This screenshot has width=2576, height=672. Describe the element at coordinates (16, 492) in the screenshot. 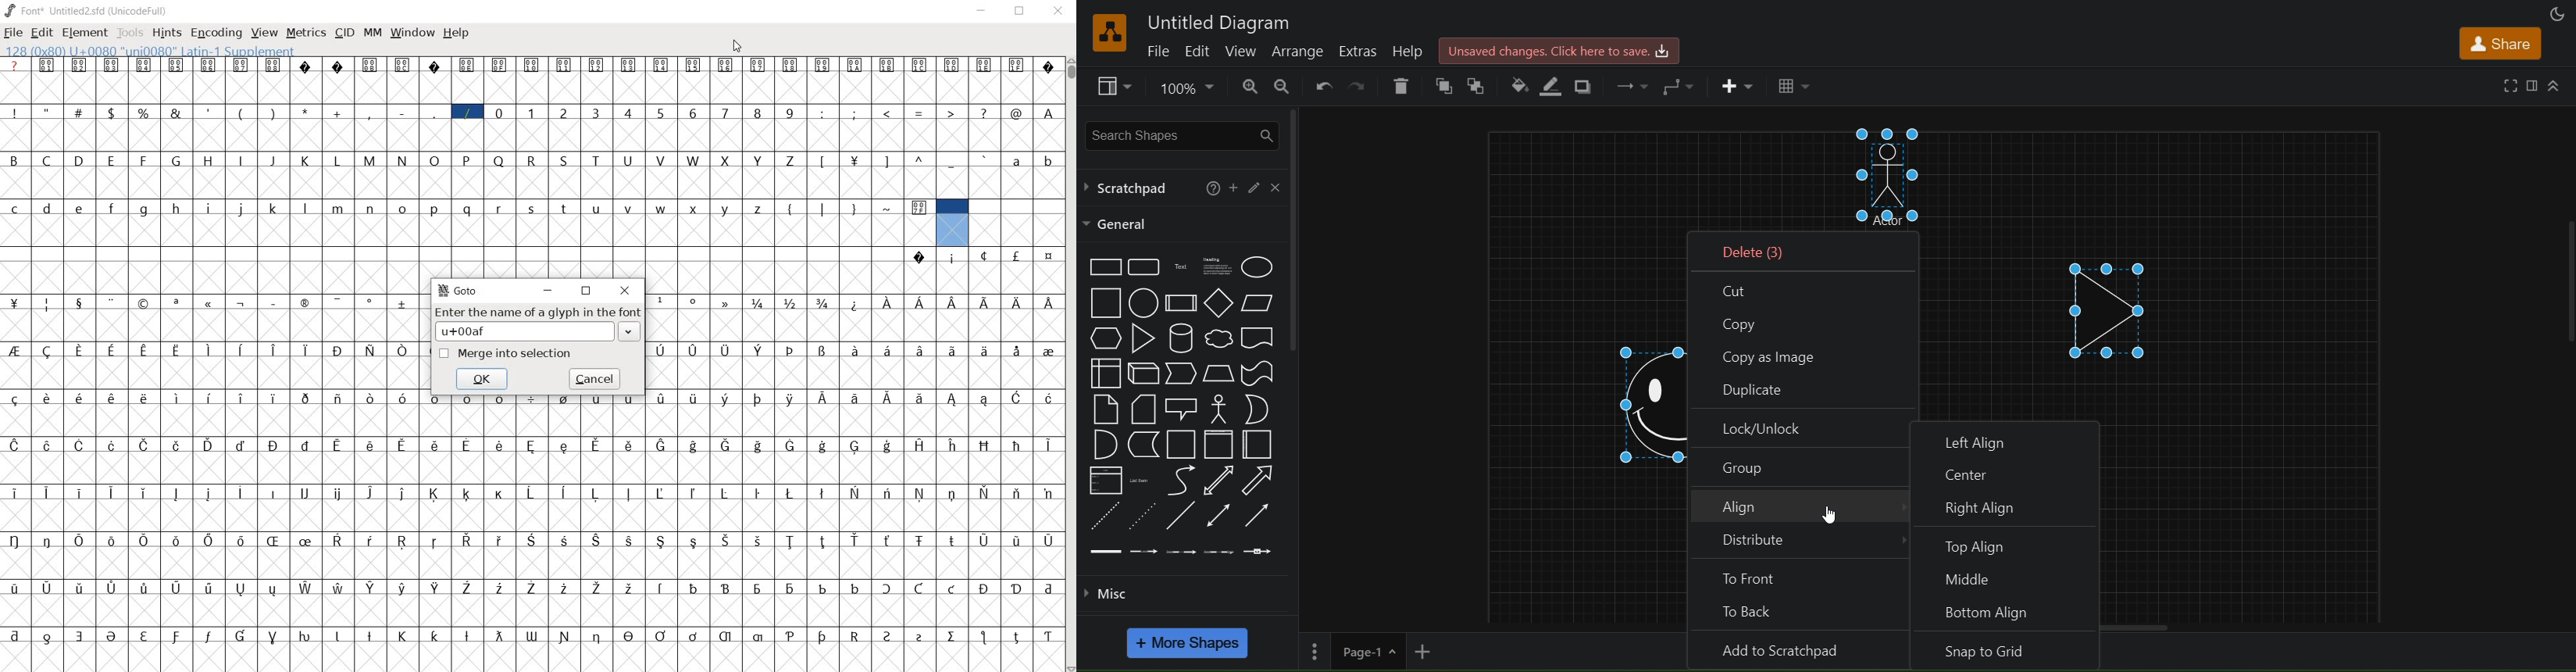

I see `Symbol` at that location.